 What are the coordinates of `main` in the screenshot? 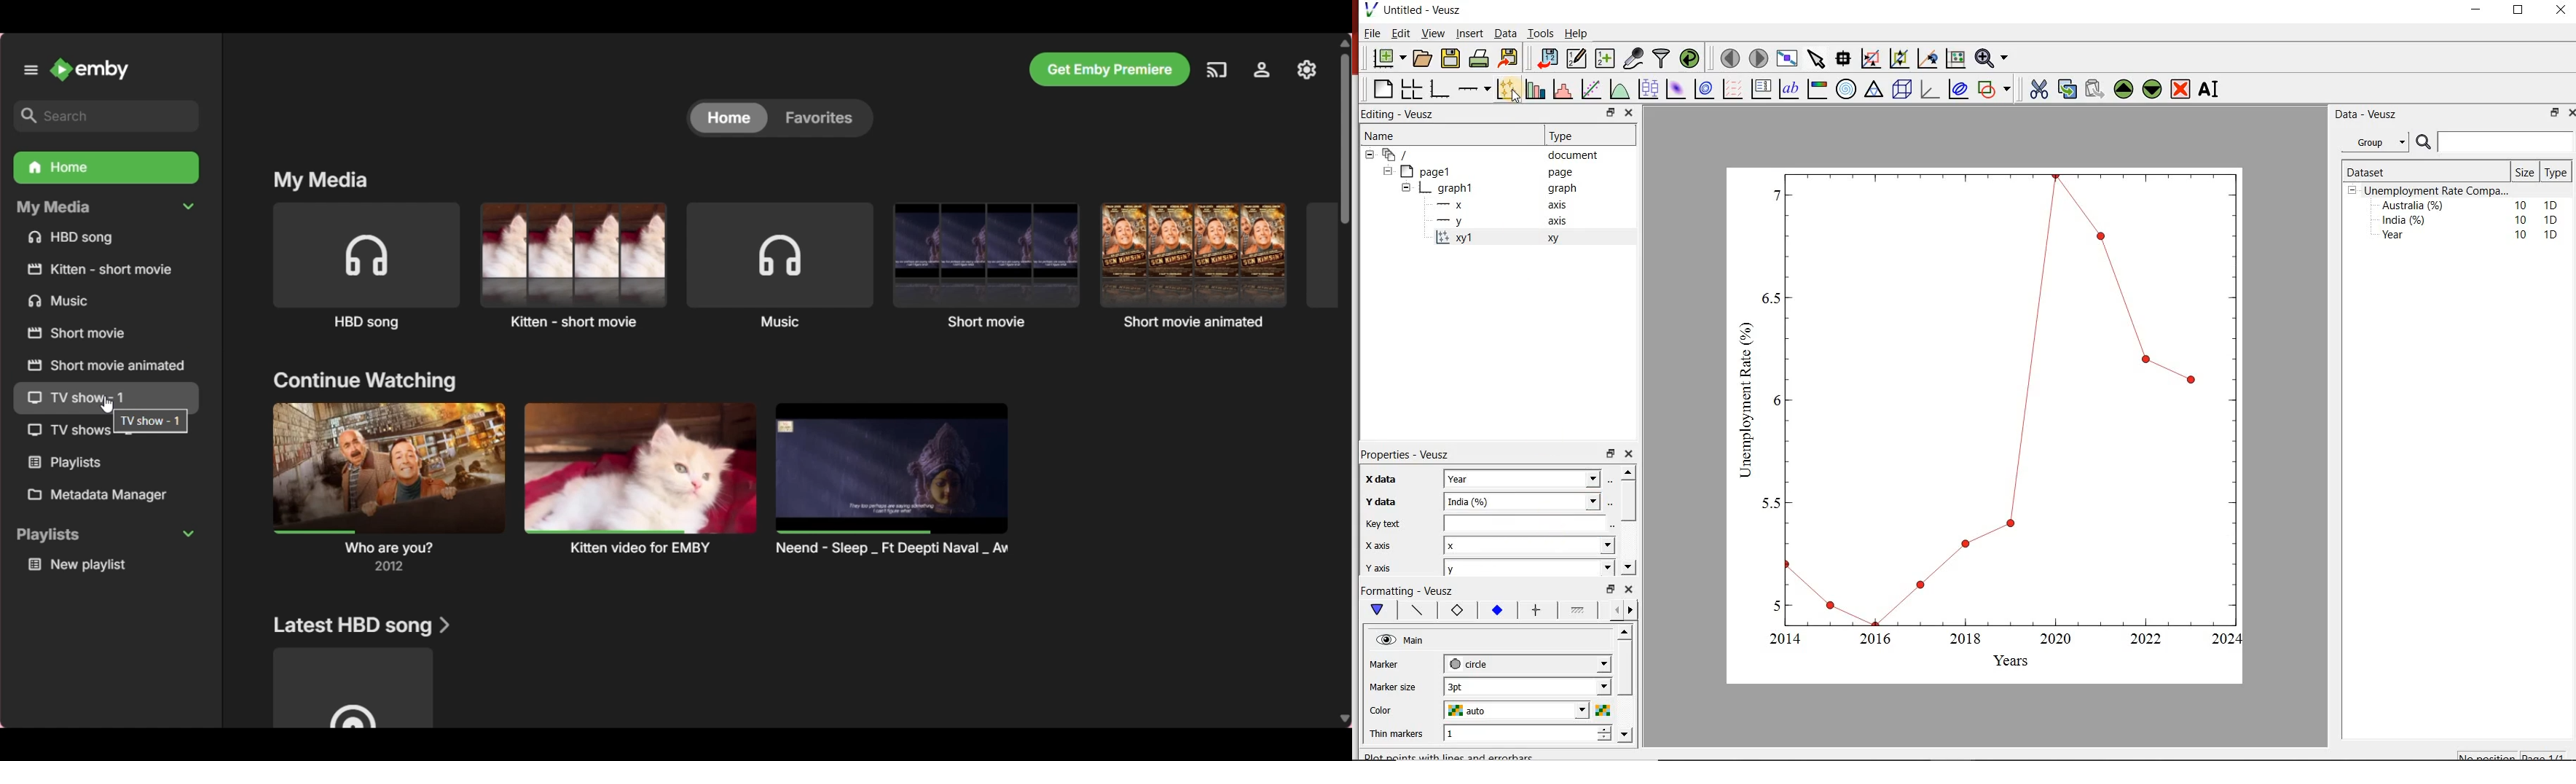 It's located at (1381, 610).